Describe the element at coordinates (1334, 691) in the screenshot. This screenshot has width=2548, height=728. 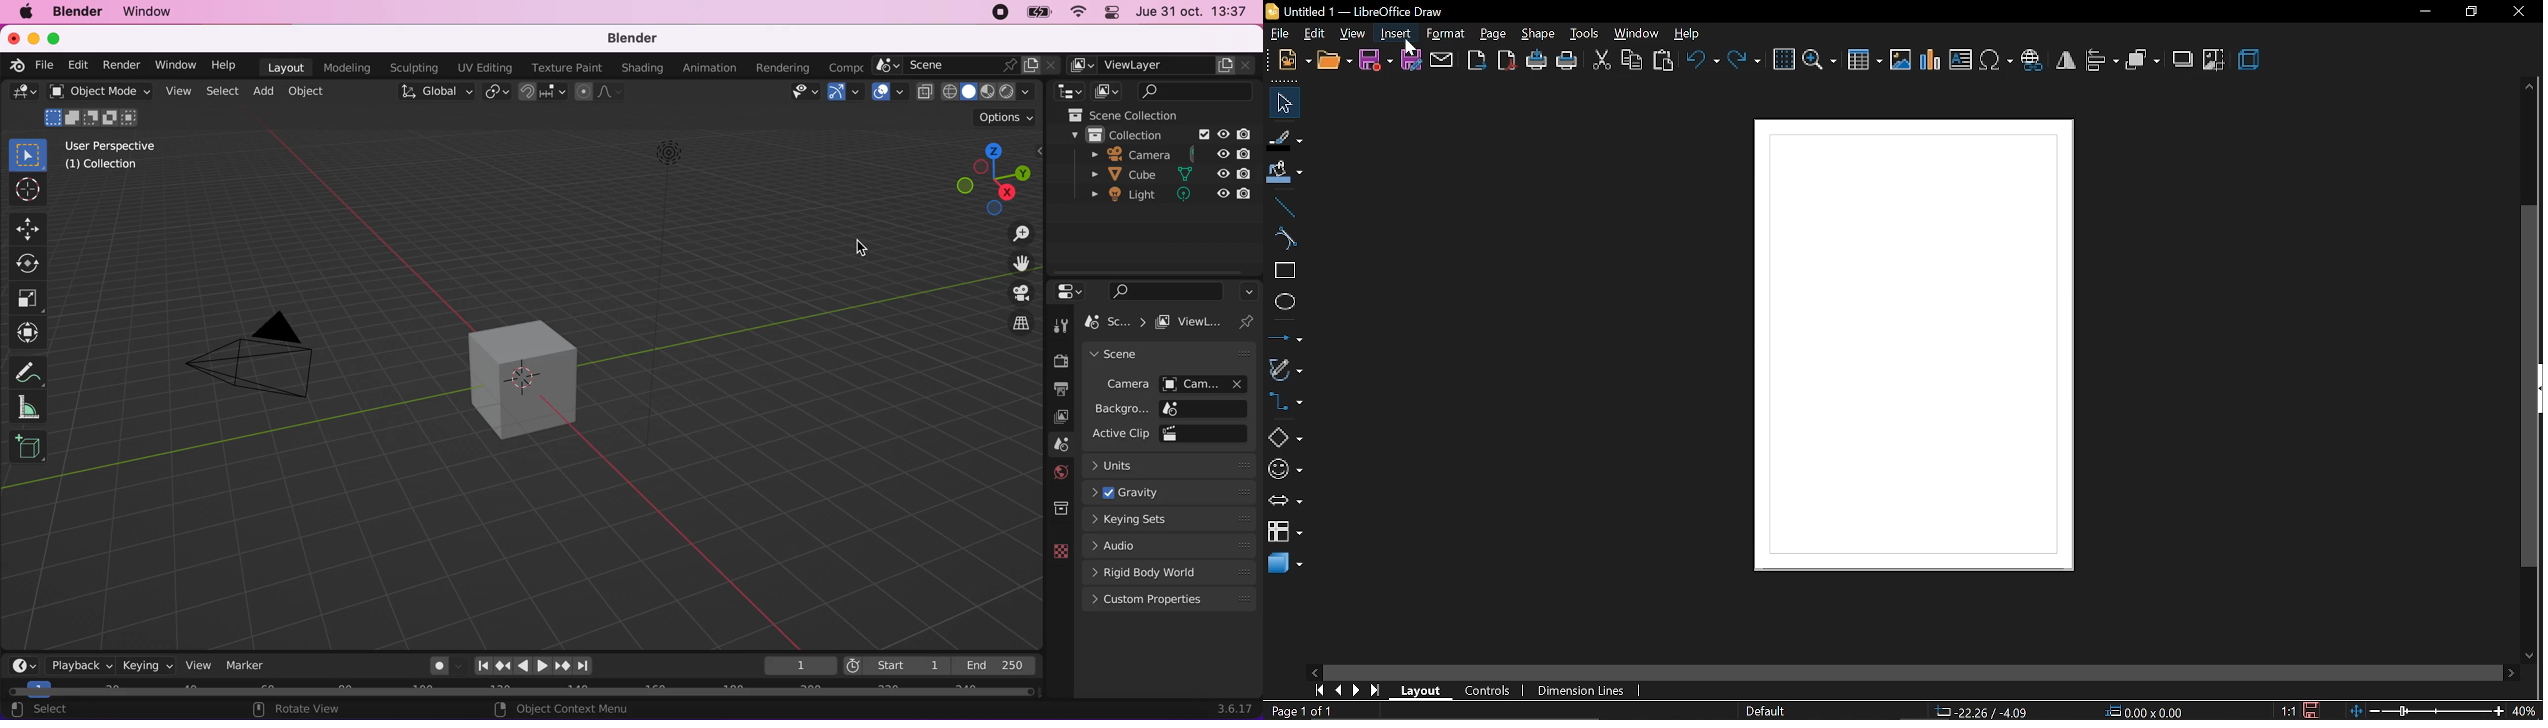
I see `previous page` at that location.